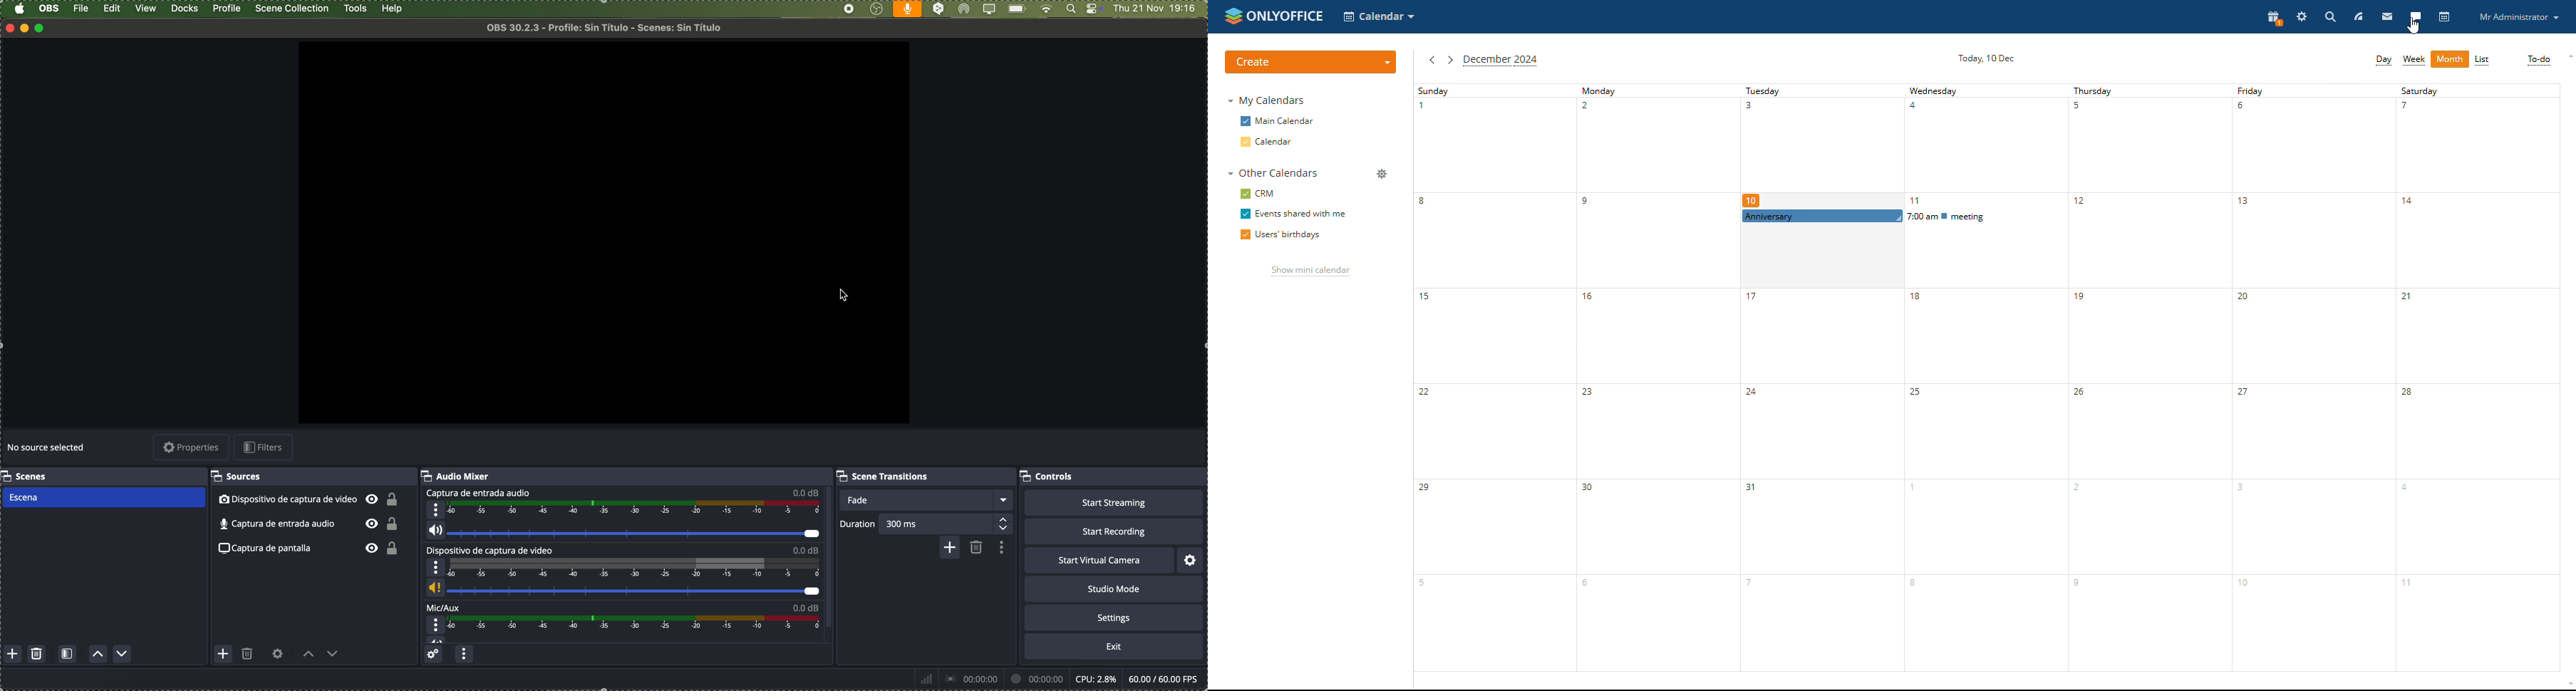  Describe the element at coordinates (977, 548) in the screenshot. I see `remove` at that location.